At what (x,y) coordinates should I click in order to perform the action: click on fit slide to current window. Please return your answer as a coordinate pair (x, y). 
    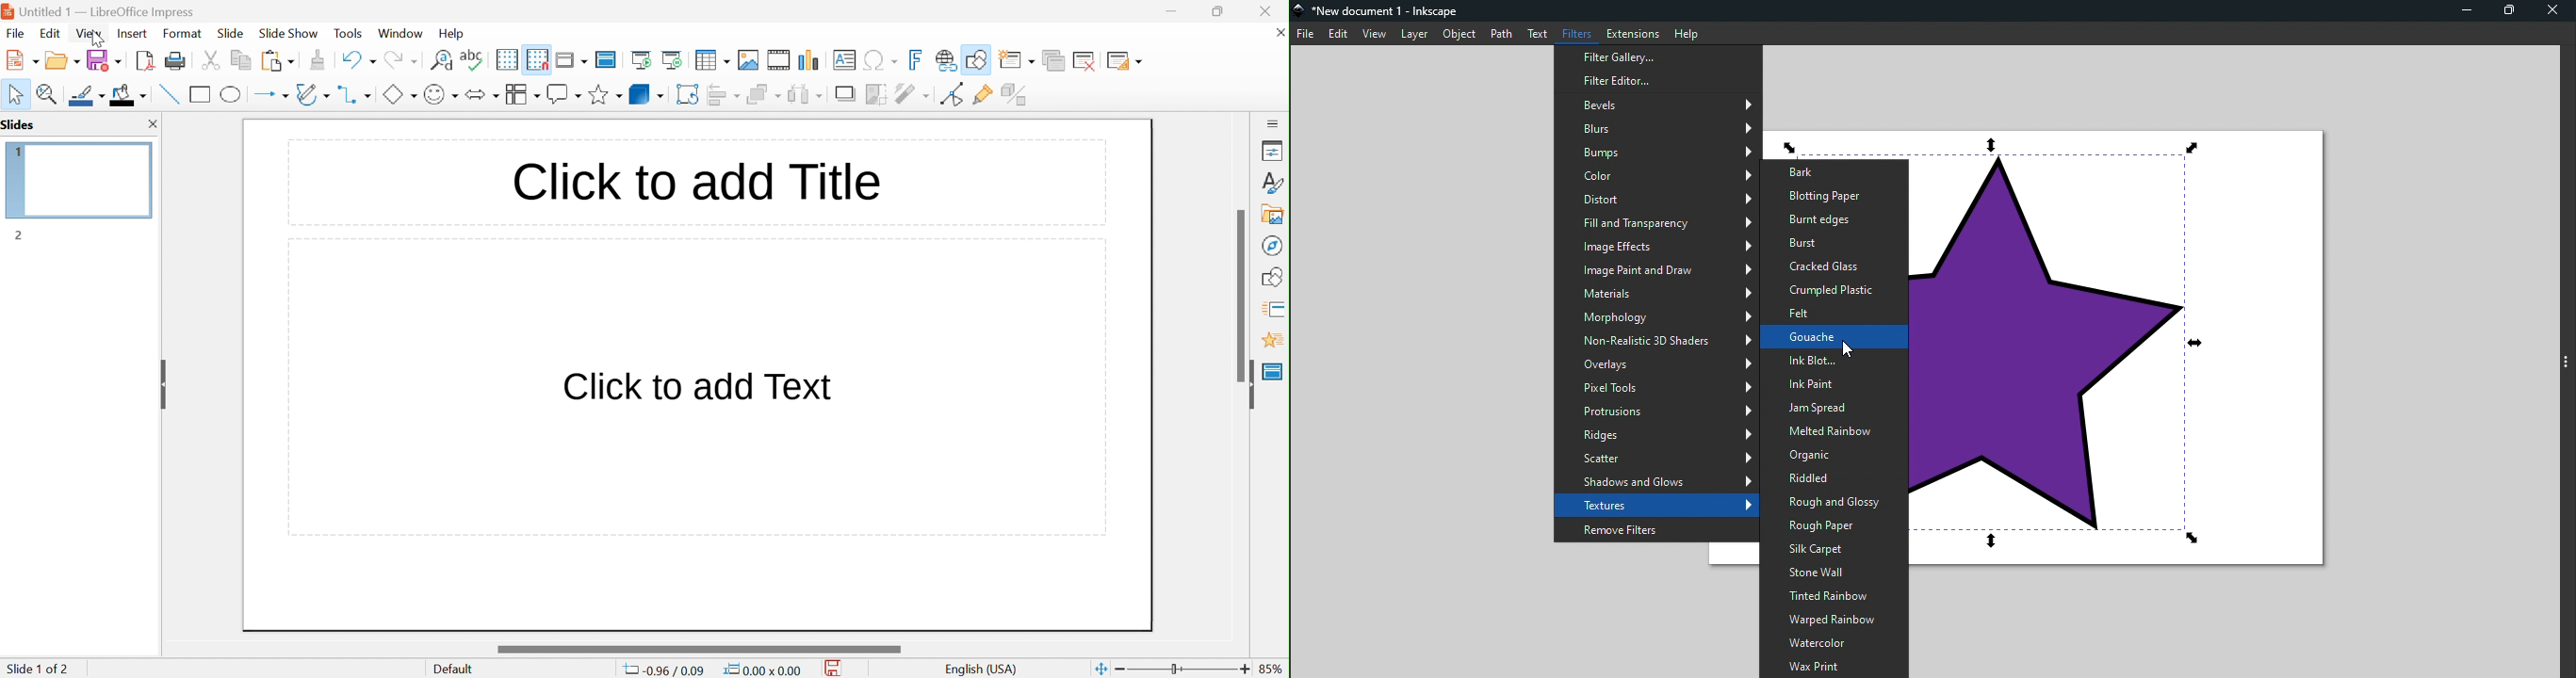
    Looking at the image, I should click on (1100, 668).